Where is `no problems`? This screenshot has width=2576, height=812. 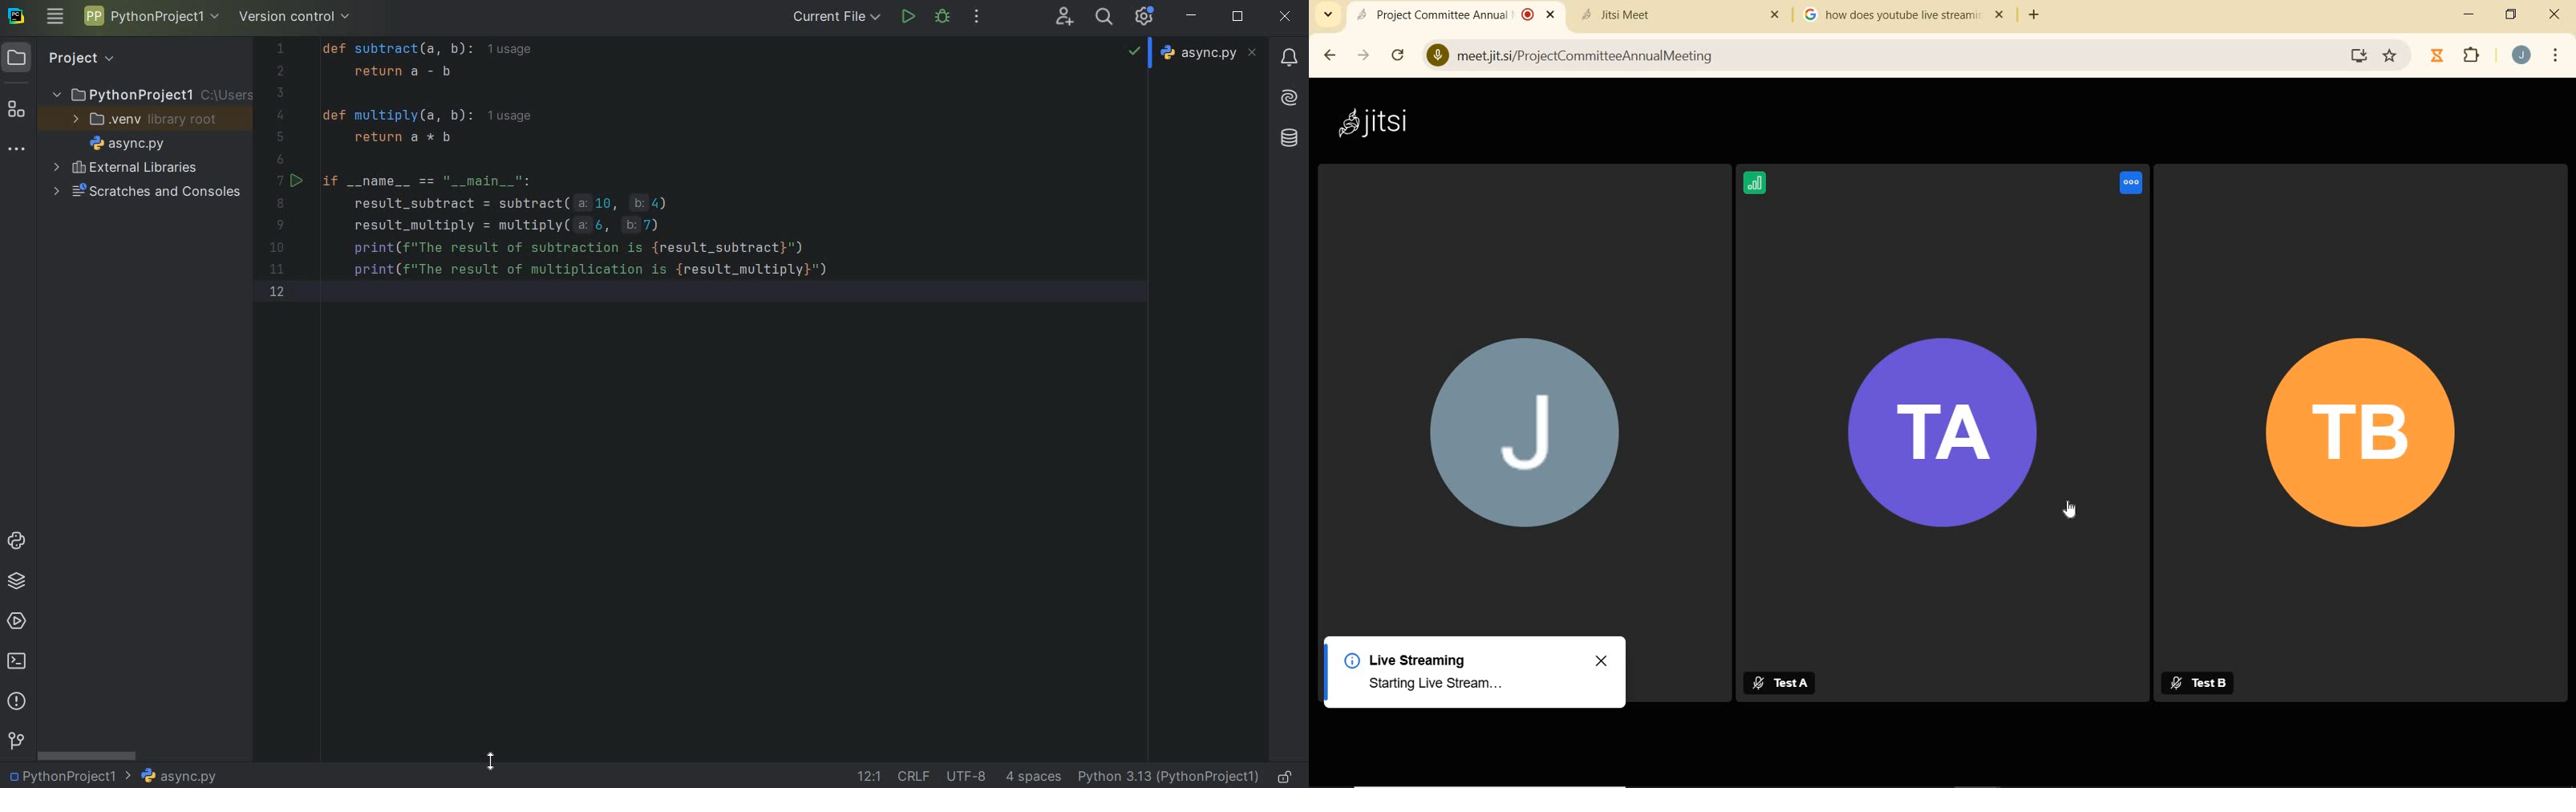 no problems is located at coordinates (1136, 51).